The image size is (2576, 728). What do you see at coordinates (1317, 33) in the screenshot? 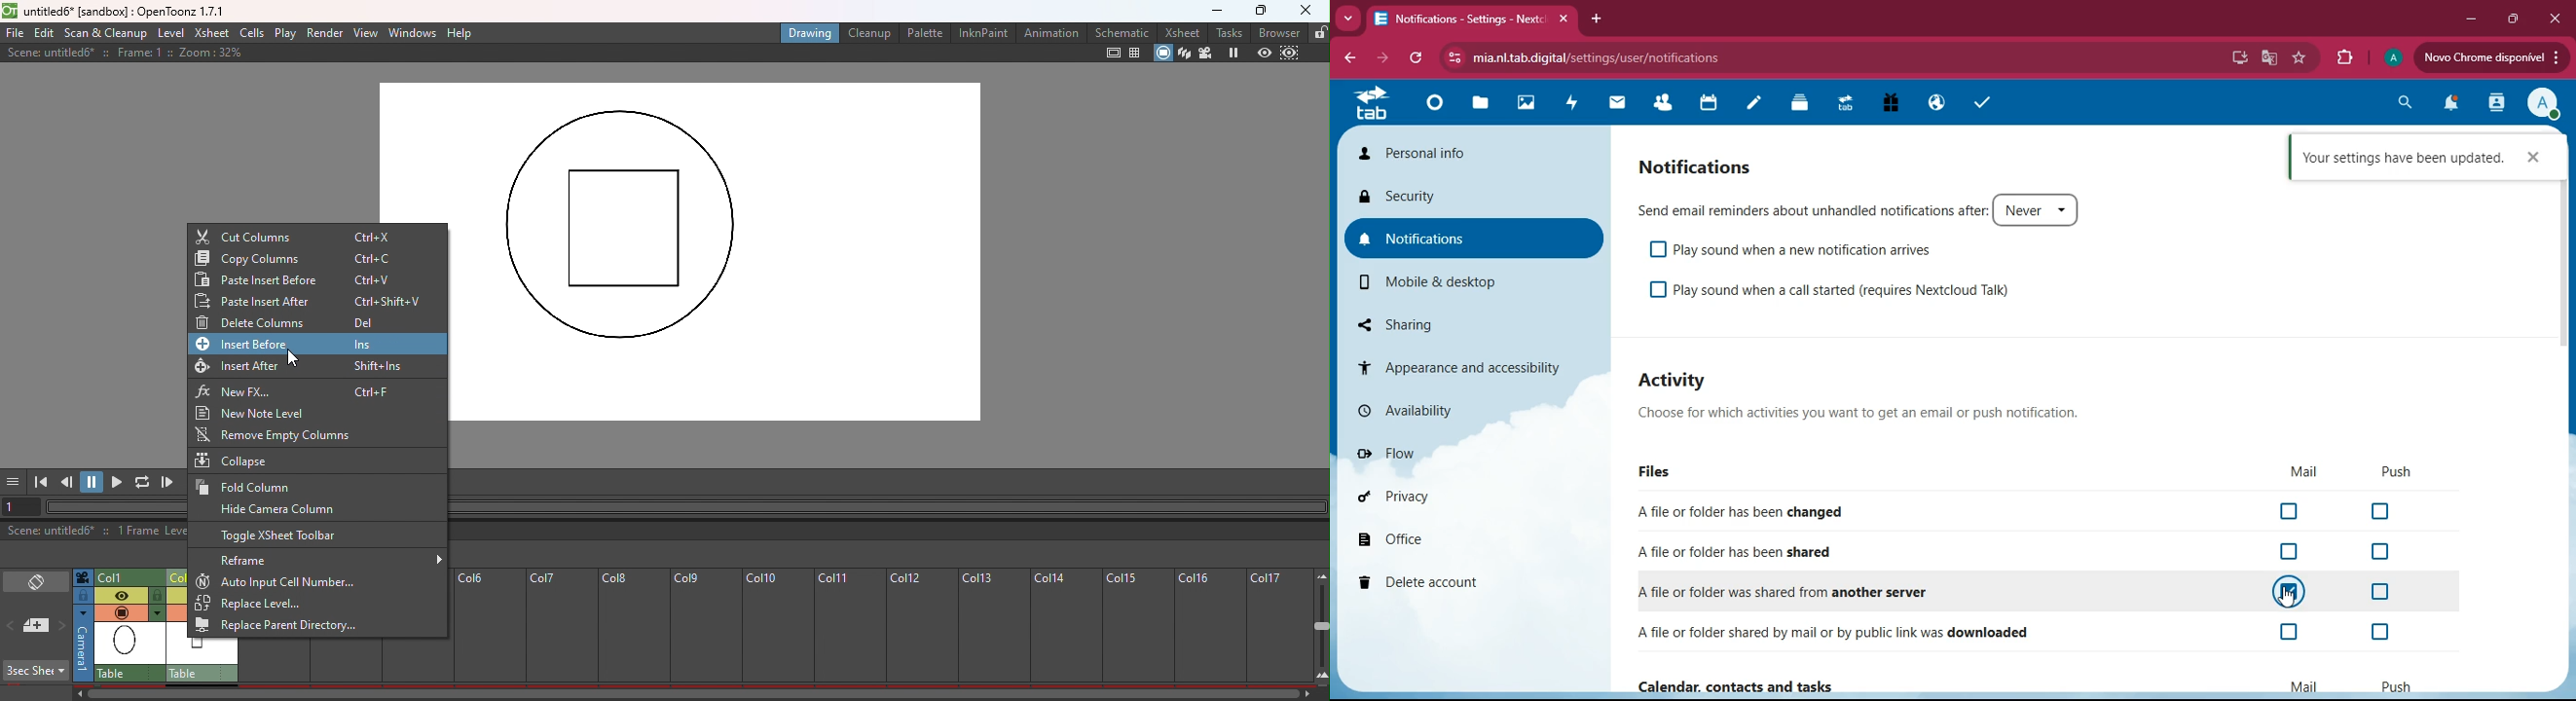
I see `Lock rooms tab` at bounding box center [1317, 33].